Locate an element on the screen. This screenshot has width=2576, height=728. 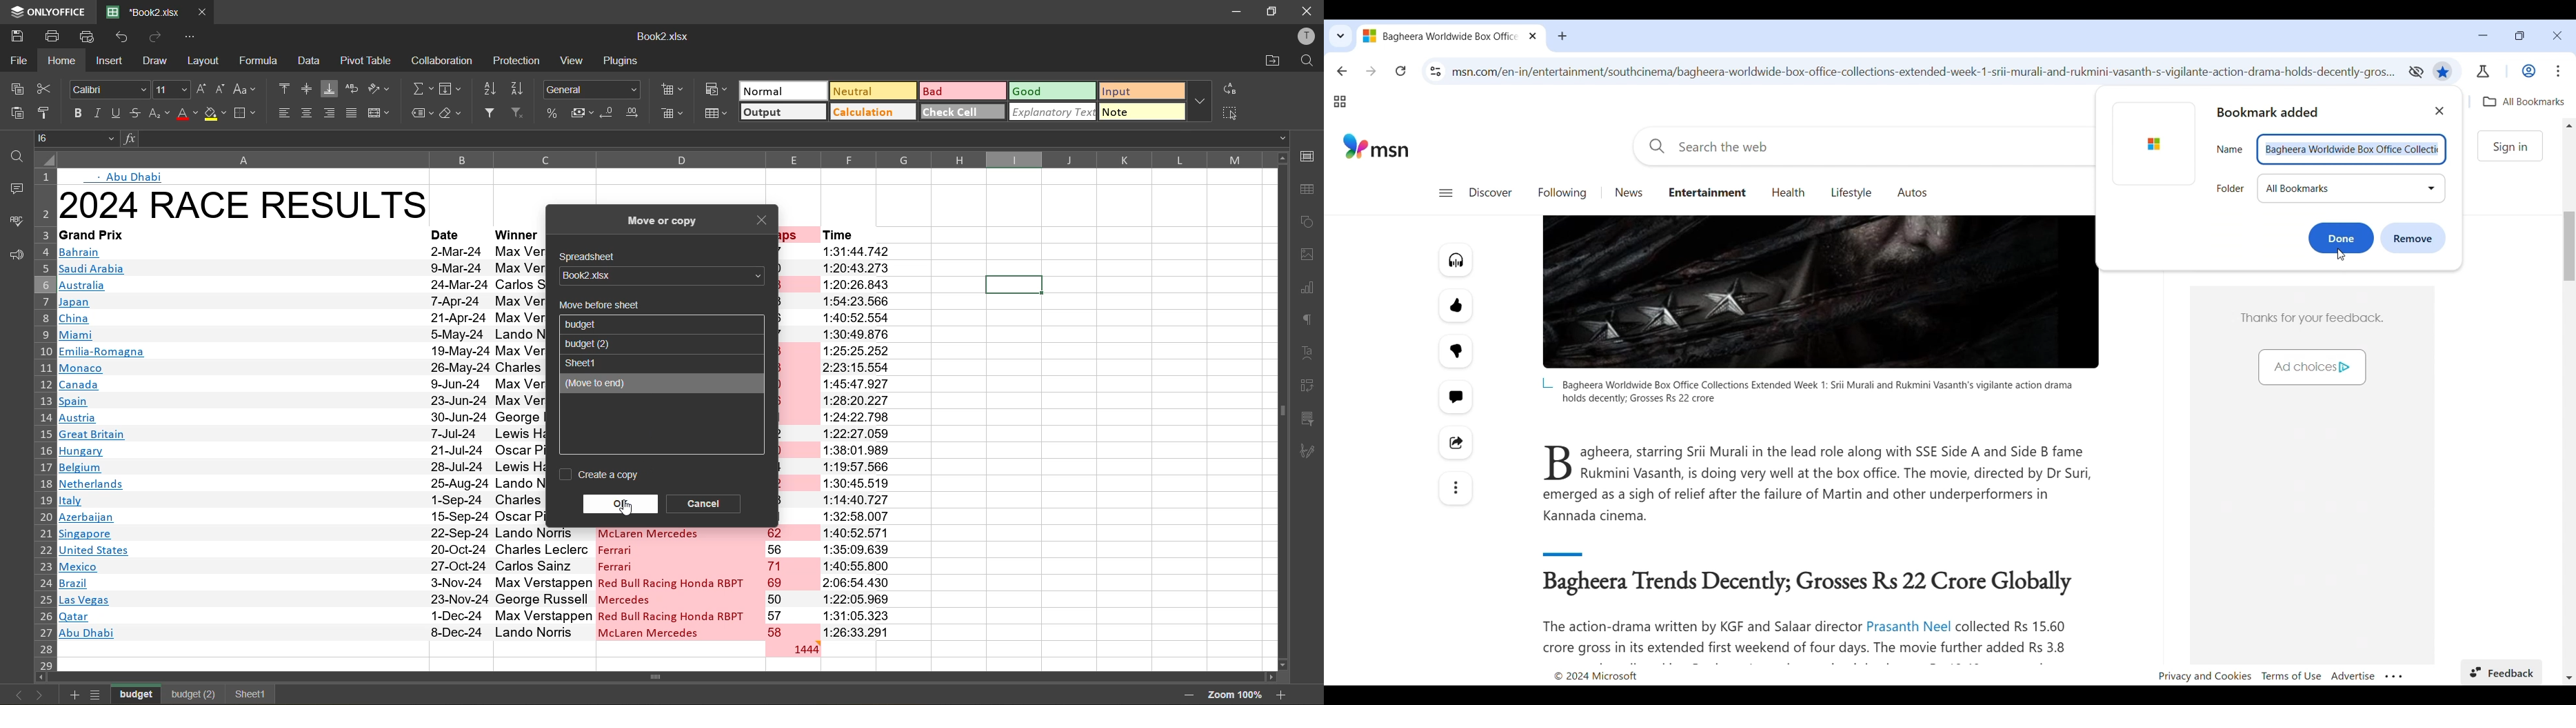
call settings is located at coordinates (1307, 156).